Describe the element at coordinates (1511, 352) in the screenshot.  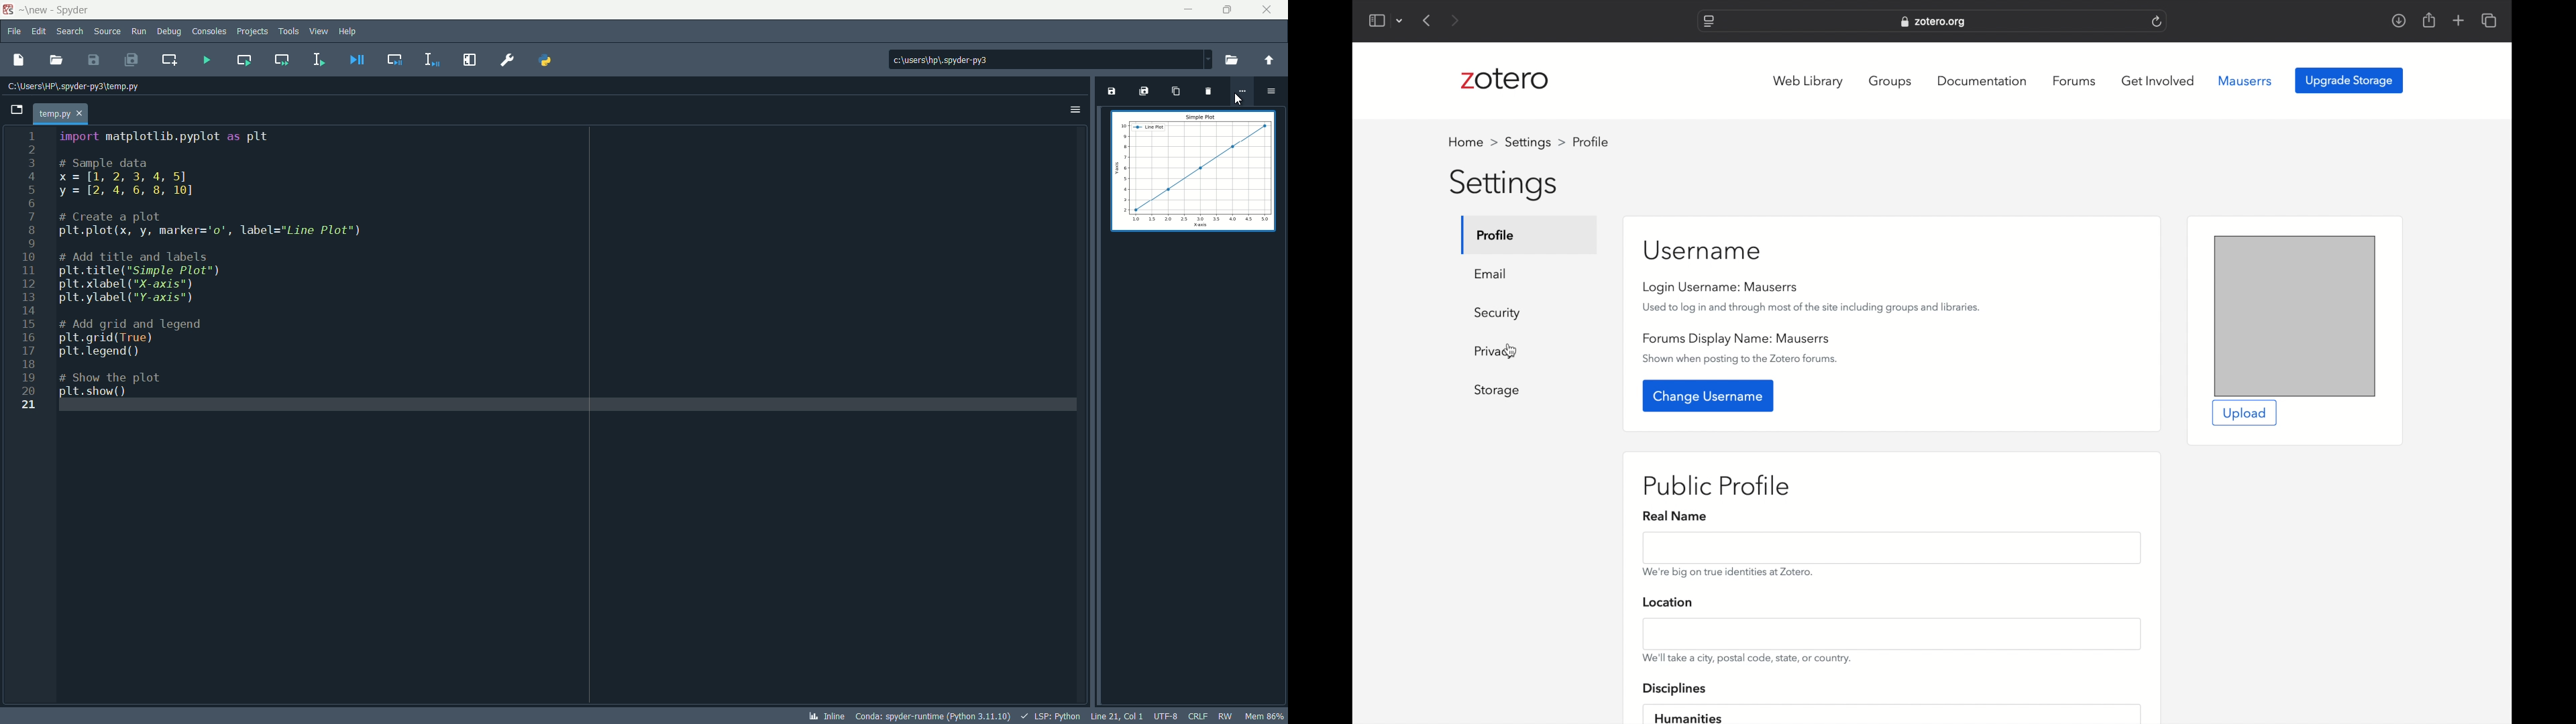
I see `cursor` at that location.